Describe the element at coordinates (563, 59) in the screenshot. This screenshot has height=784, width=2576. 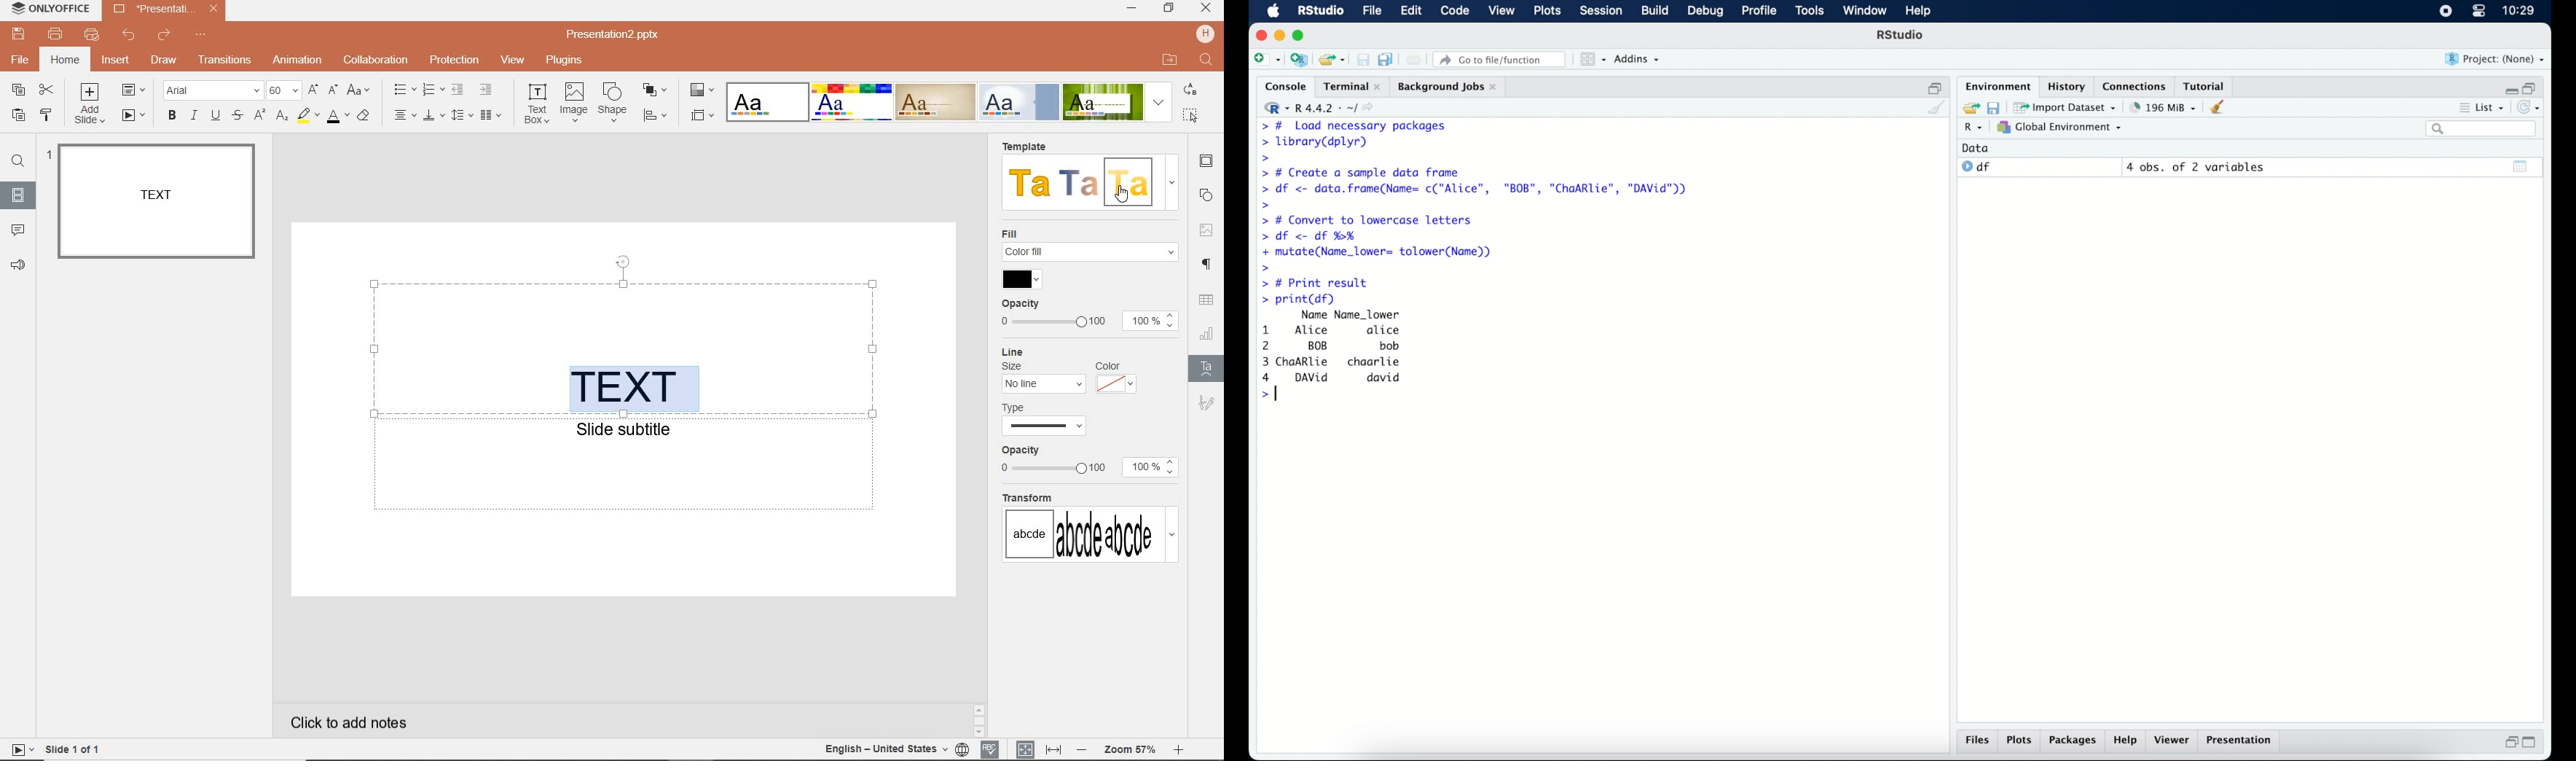
I see `PLUGINS` at that location.